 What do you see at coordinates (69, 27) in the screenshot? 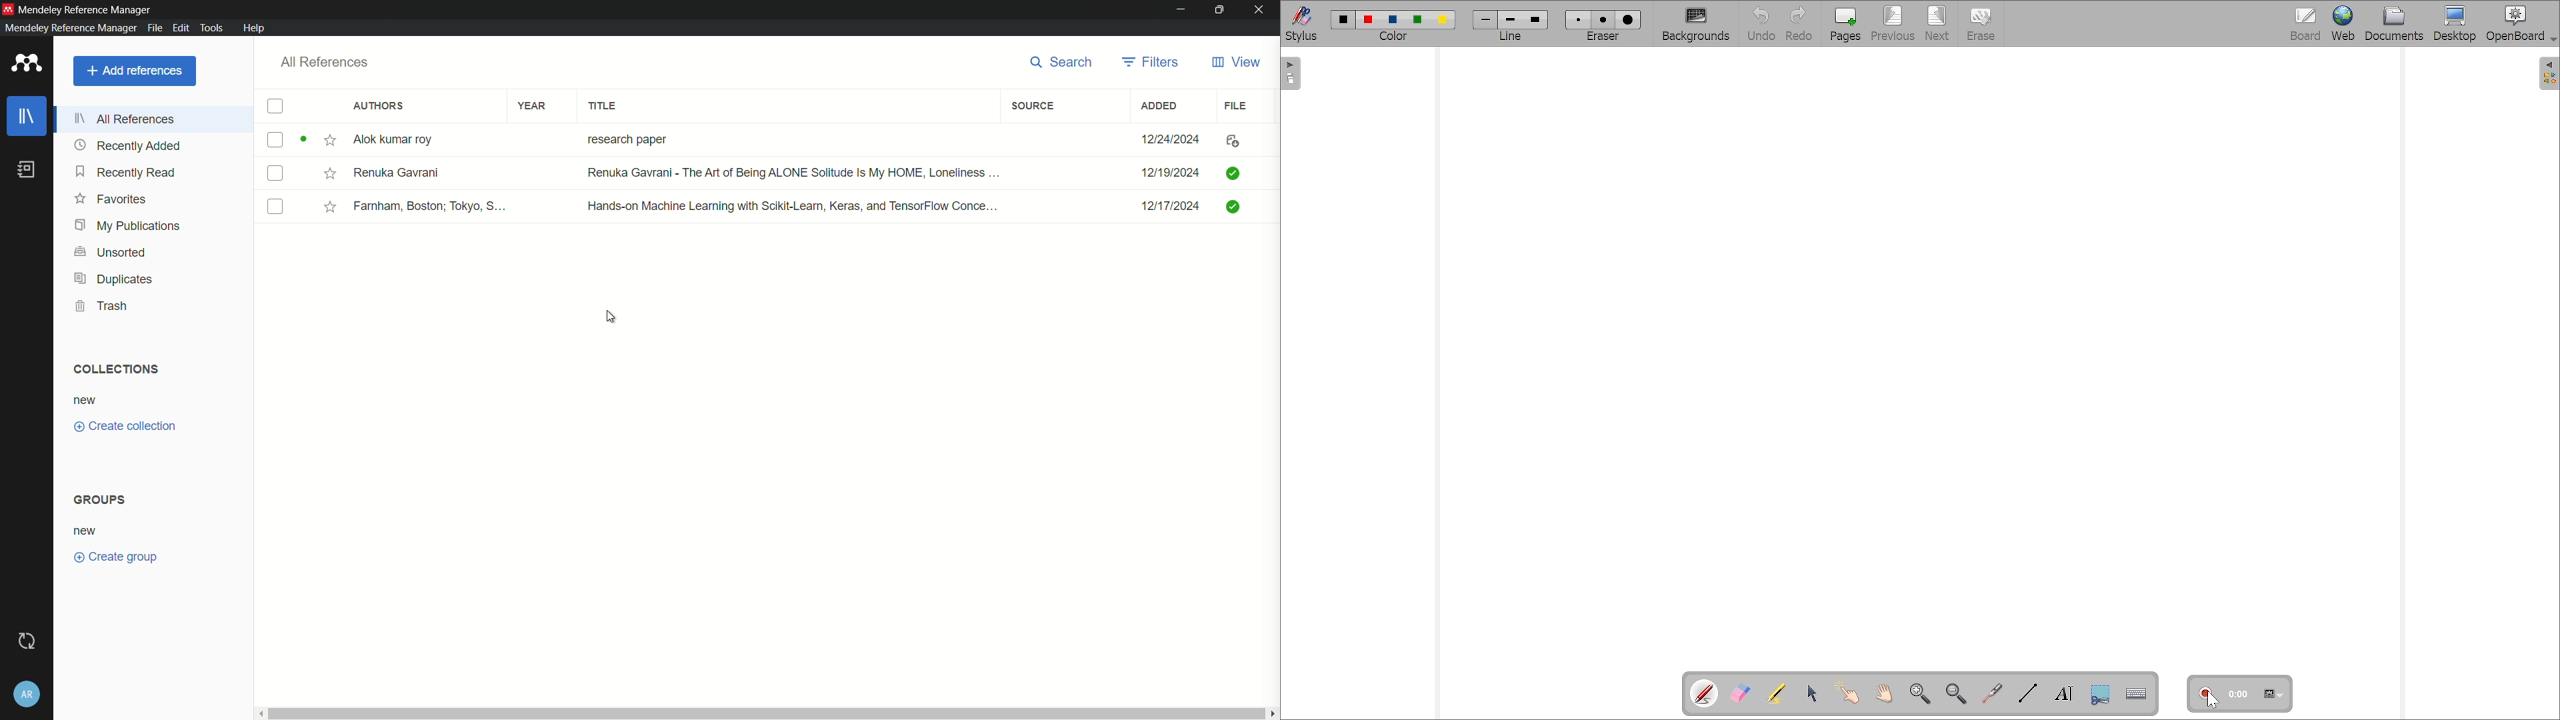
I see `mendeley reference manager` at bounding box center [69, 27].